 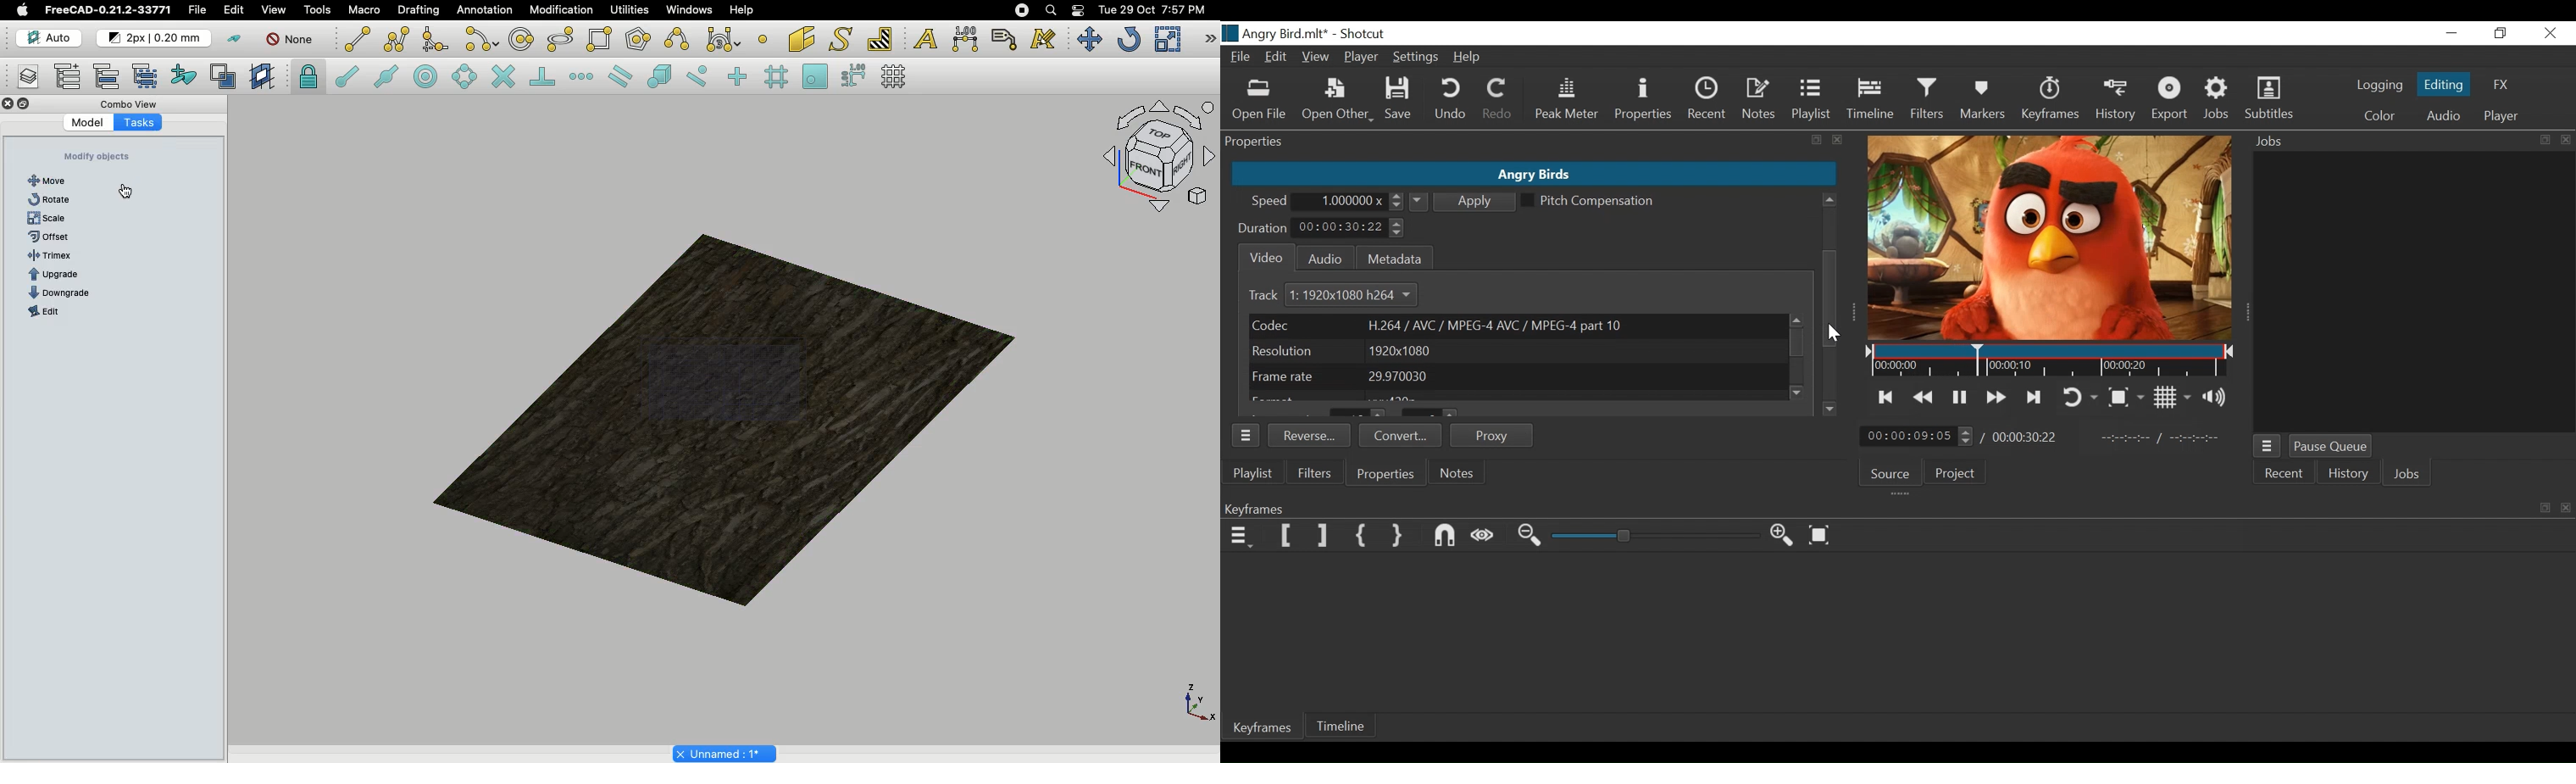 What do you see at coordinates (2441, 84) in the screenshot?
I see `Editing` at bounding box center [2441, 84].